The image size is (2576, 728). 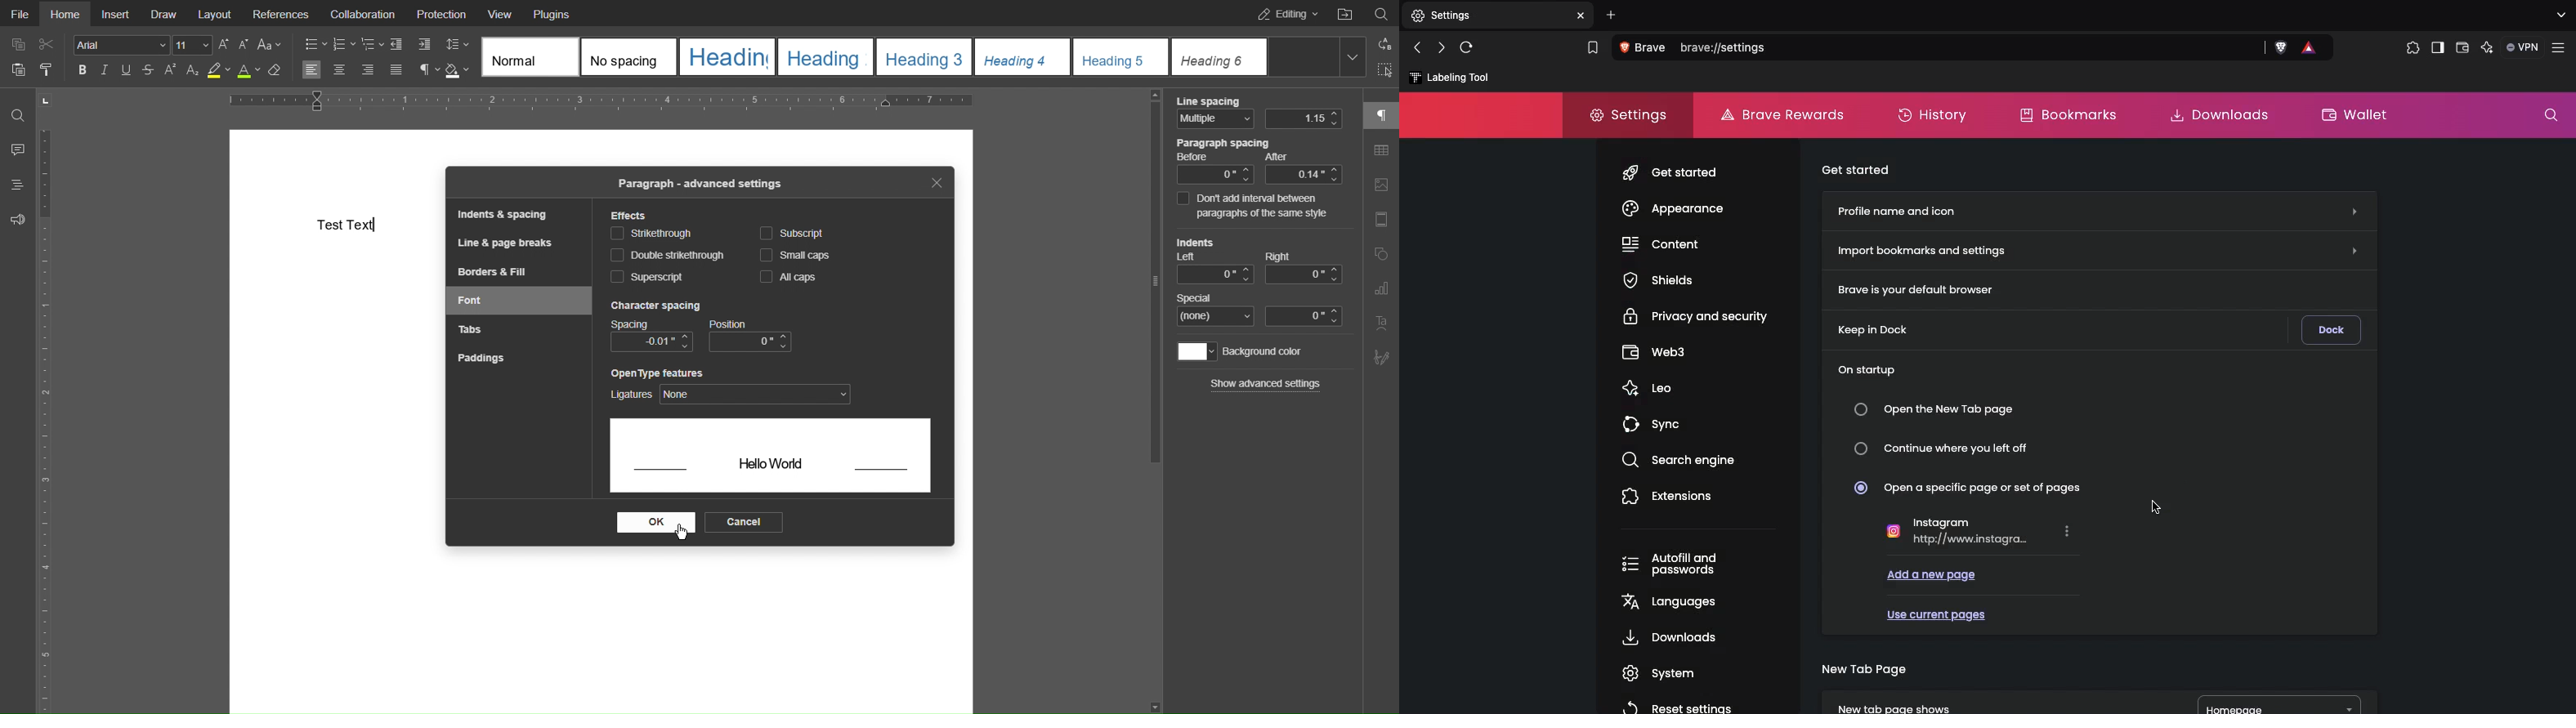 I want to click on Layout, so click(x=216, y=13).